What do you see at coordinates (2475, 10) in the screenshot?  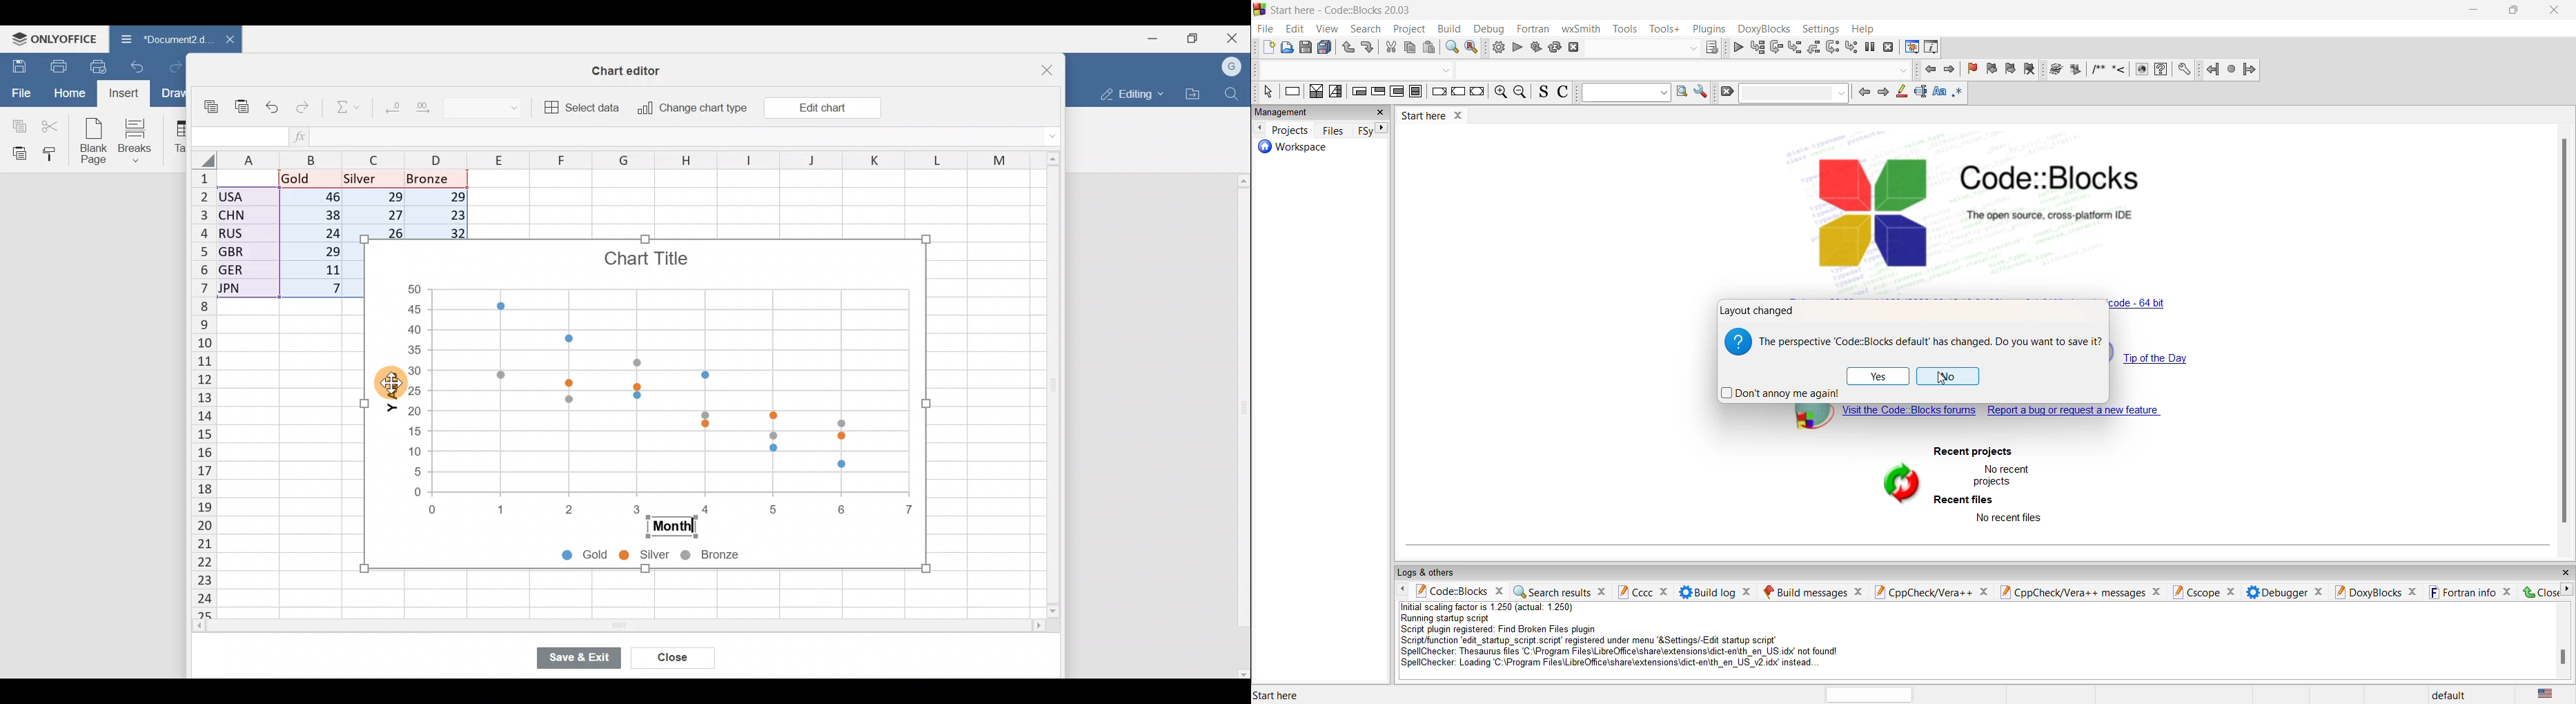 I see `minimize` at bounding box center [2475, 10].